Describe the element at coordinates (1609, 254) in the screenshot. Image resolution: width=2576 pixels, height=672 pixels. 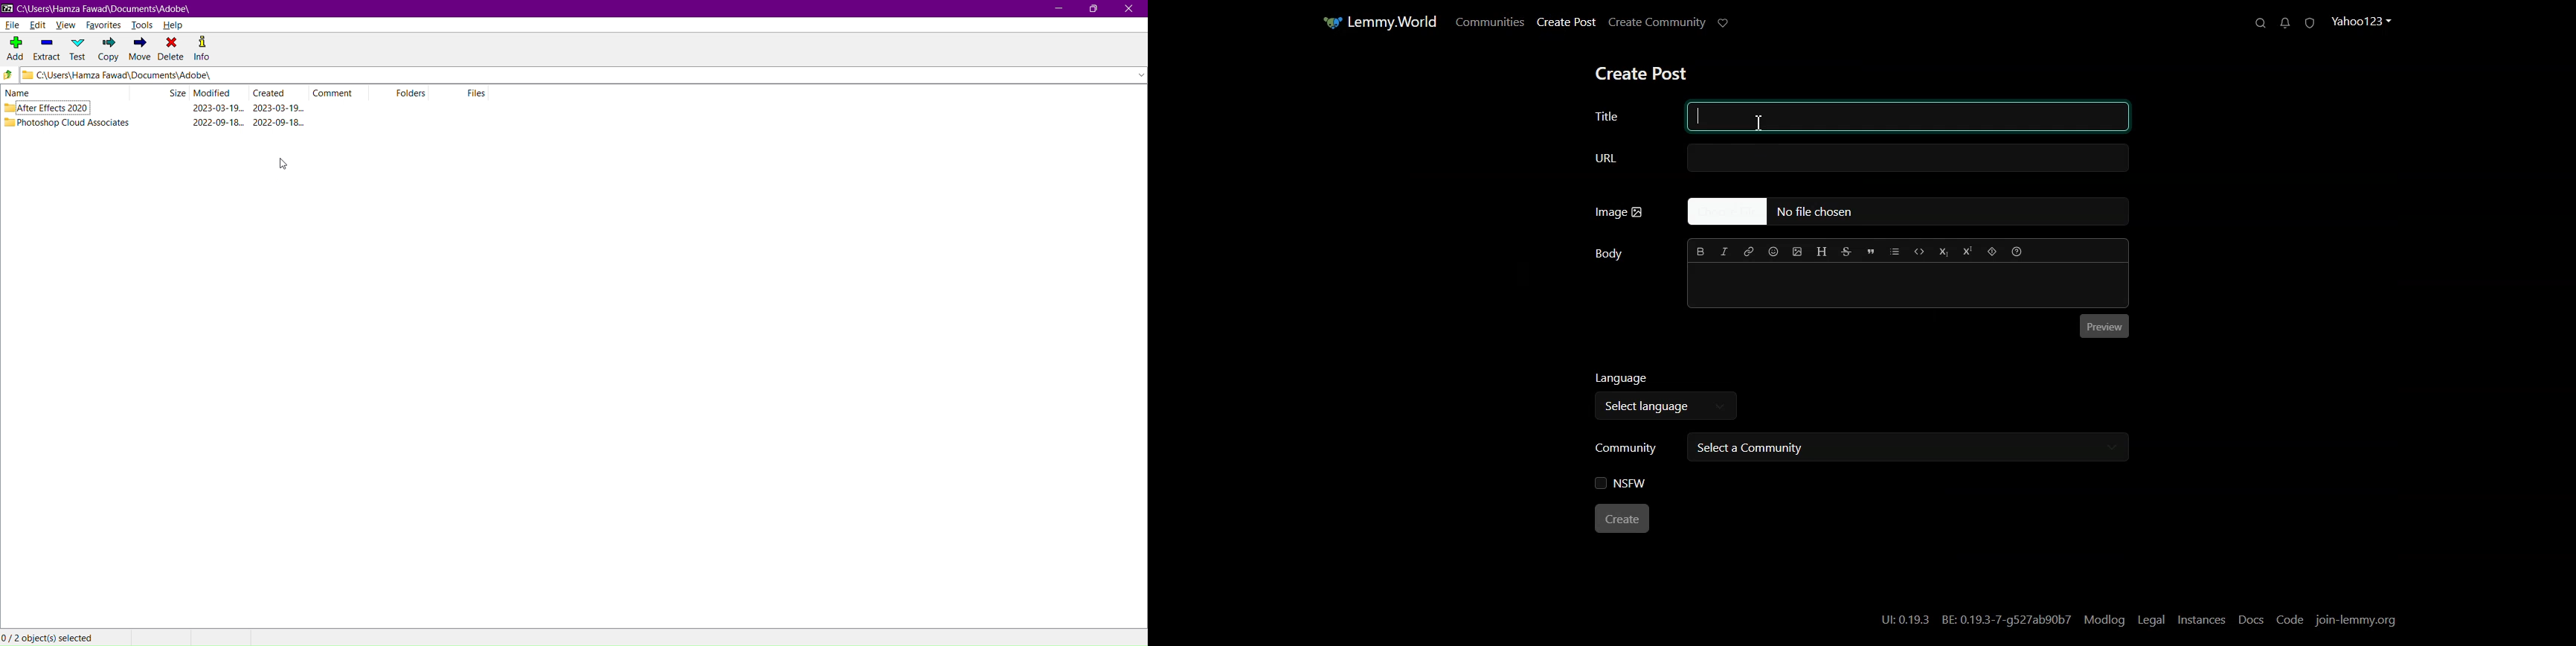
I see `Body` at that location.